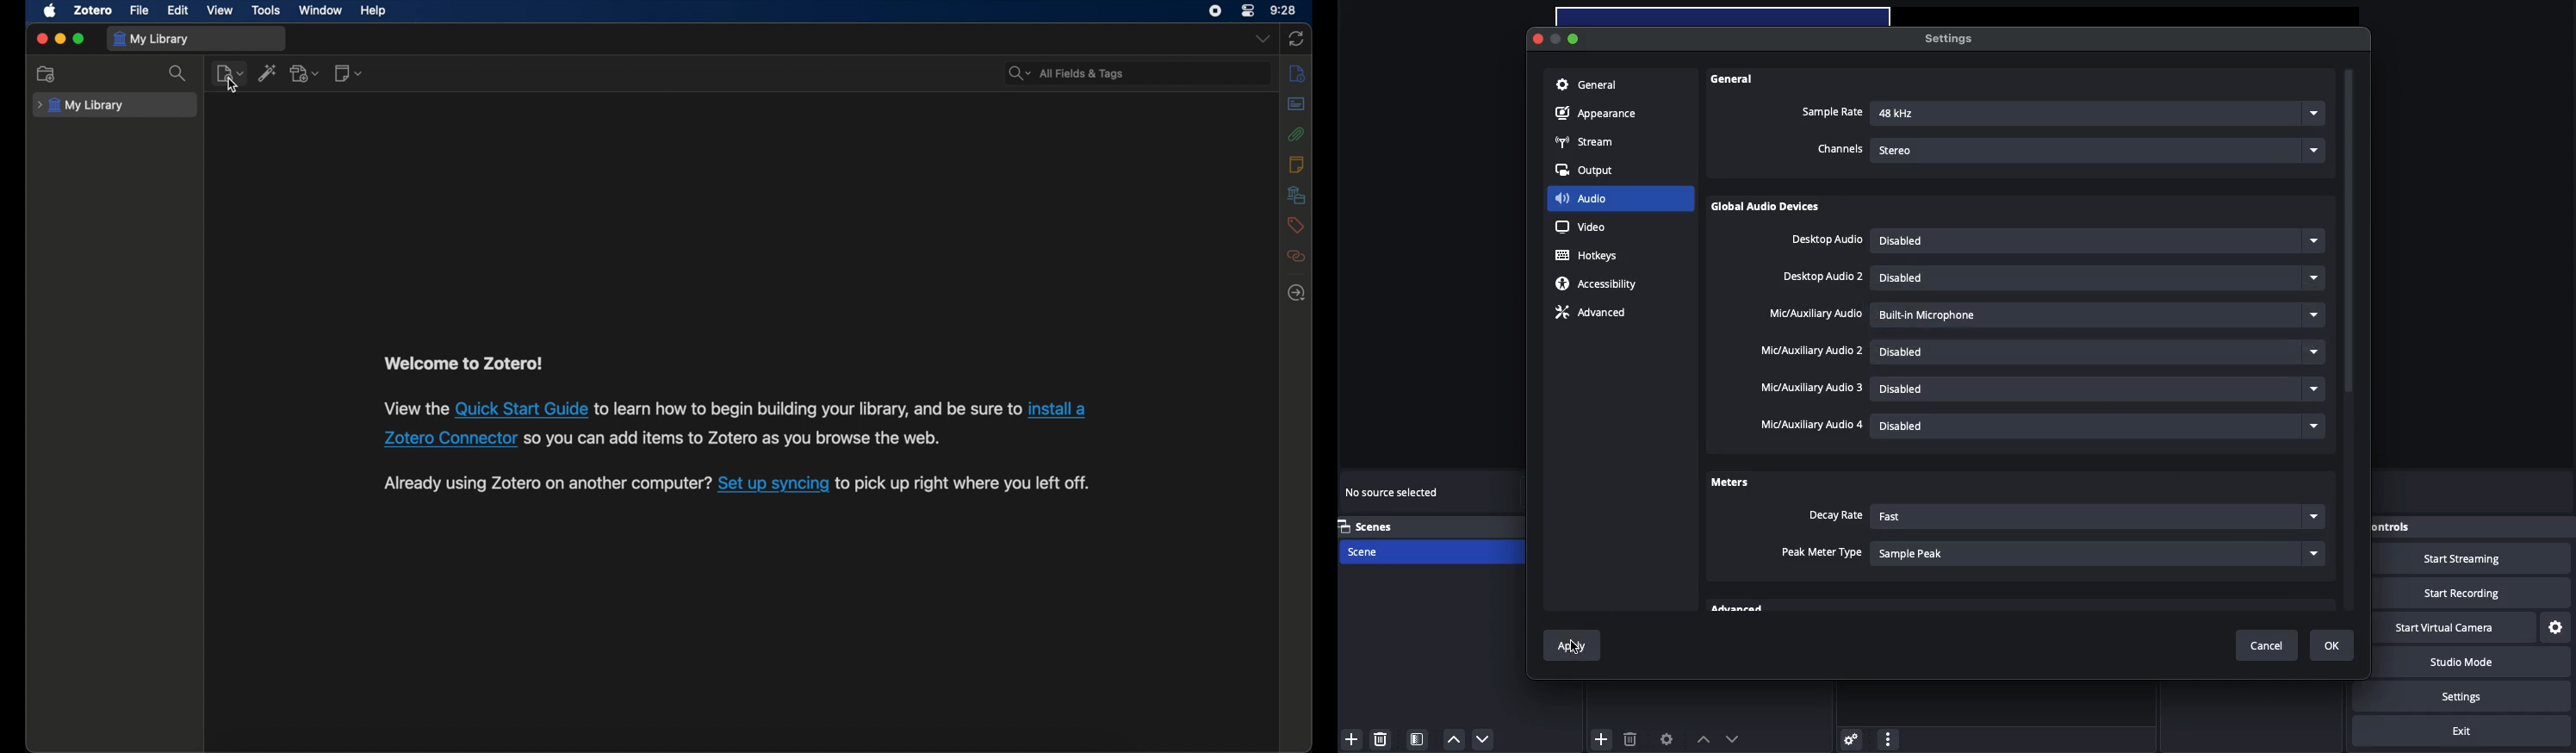  What do you see at coordinates (233, 85) in the screenshot?
I see `cursor` at bounding box center [233, 85].